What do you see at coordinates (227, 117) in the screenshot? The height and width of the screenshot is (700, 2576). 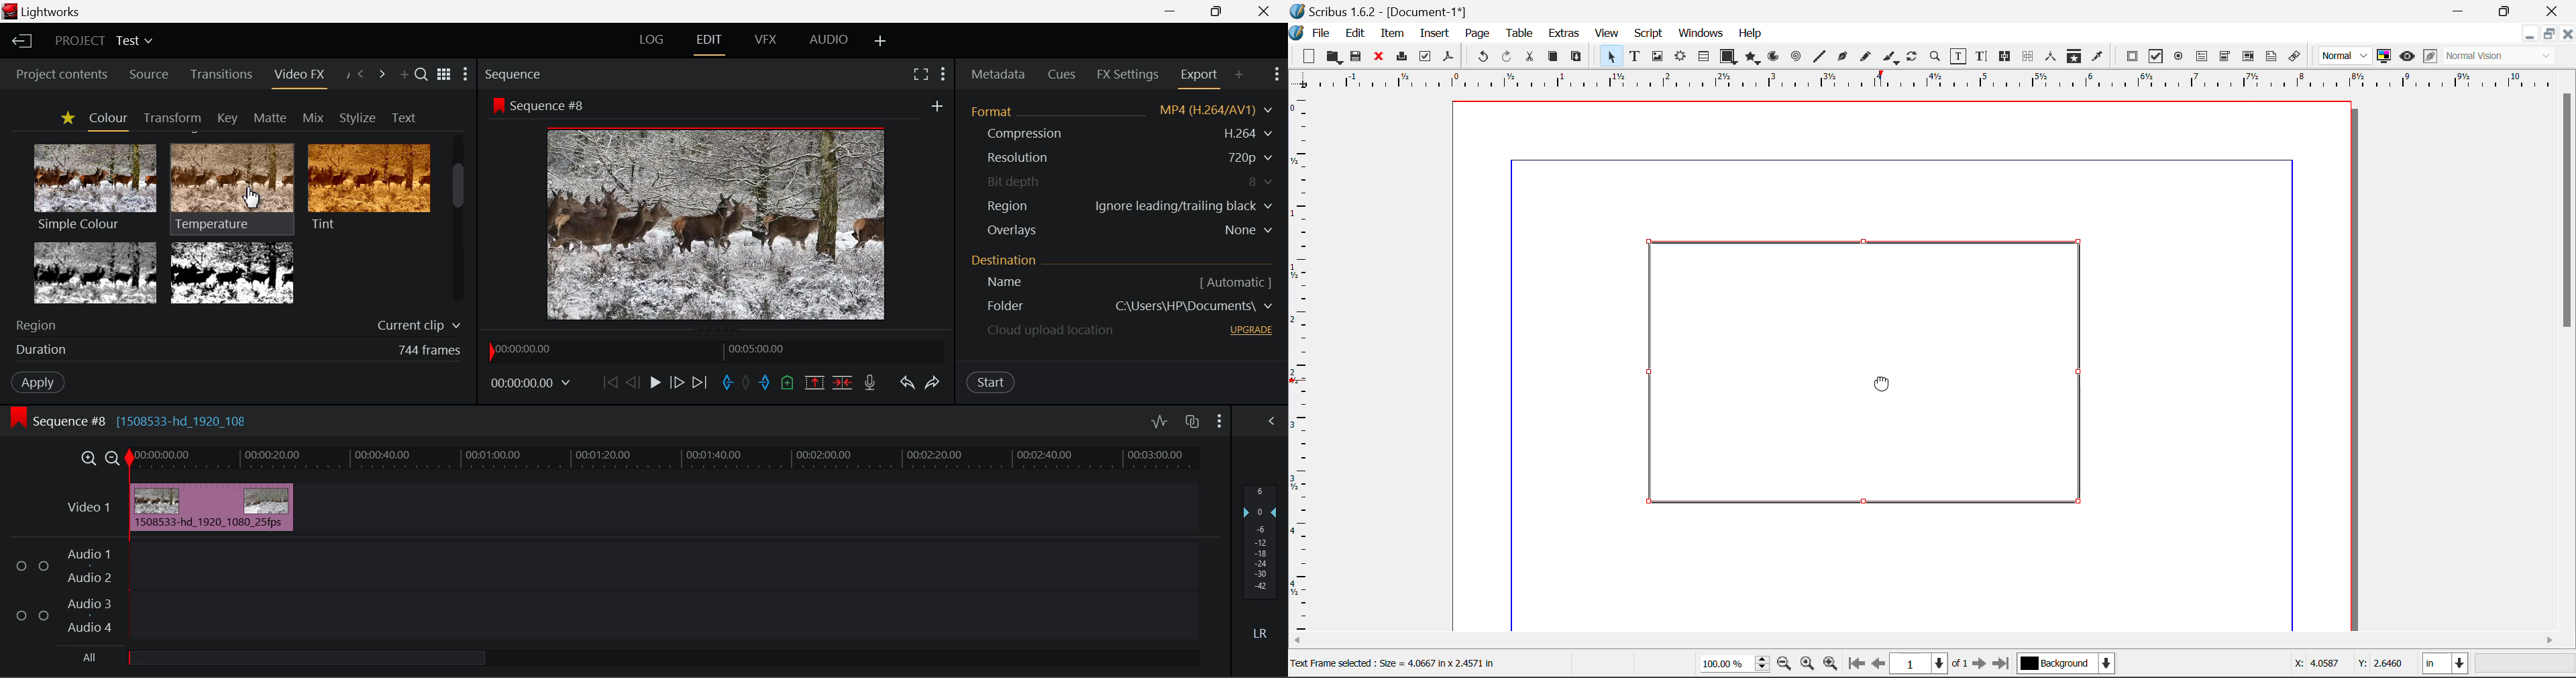 I see `Key` at bounding box center [227, 117].